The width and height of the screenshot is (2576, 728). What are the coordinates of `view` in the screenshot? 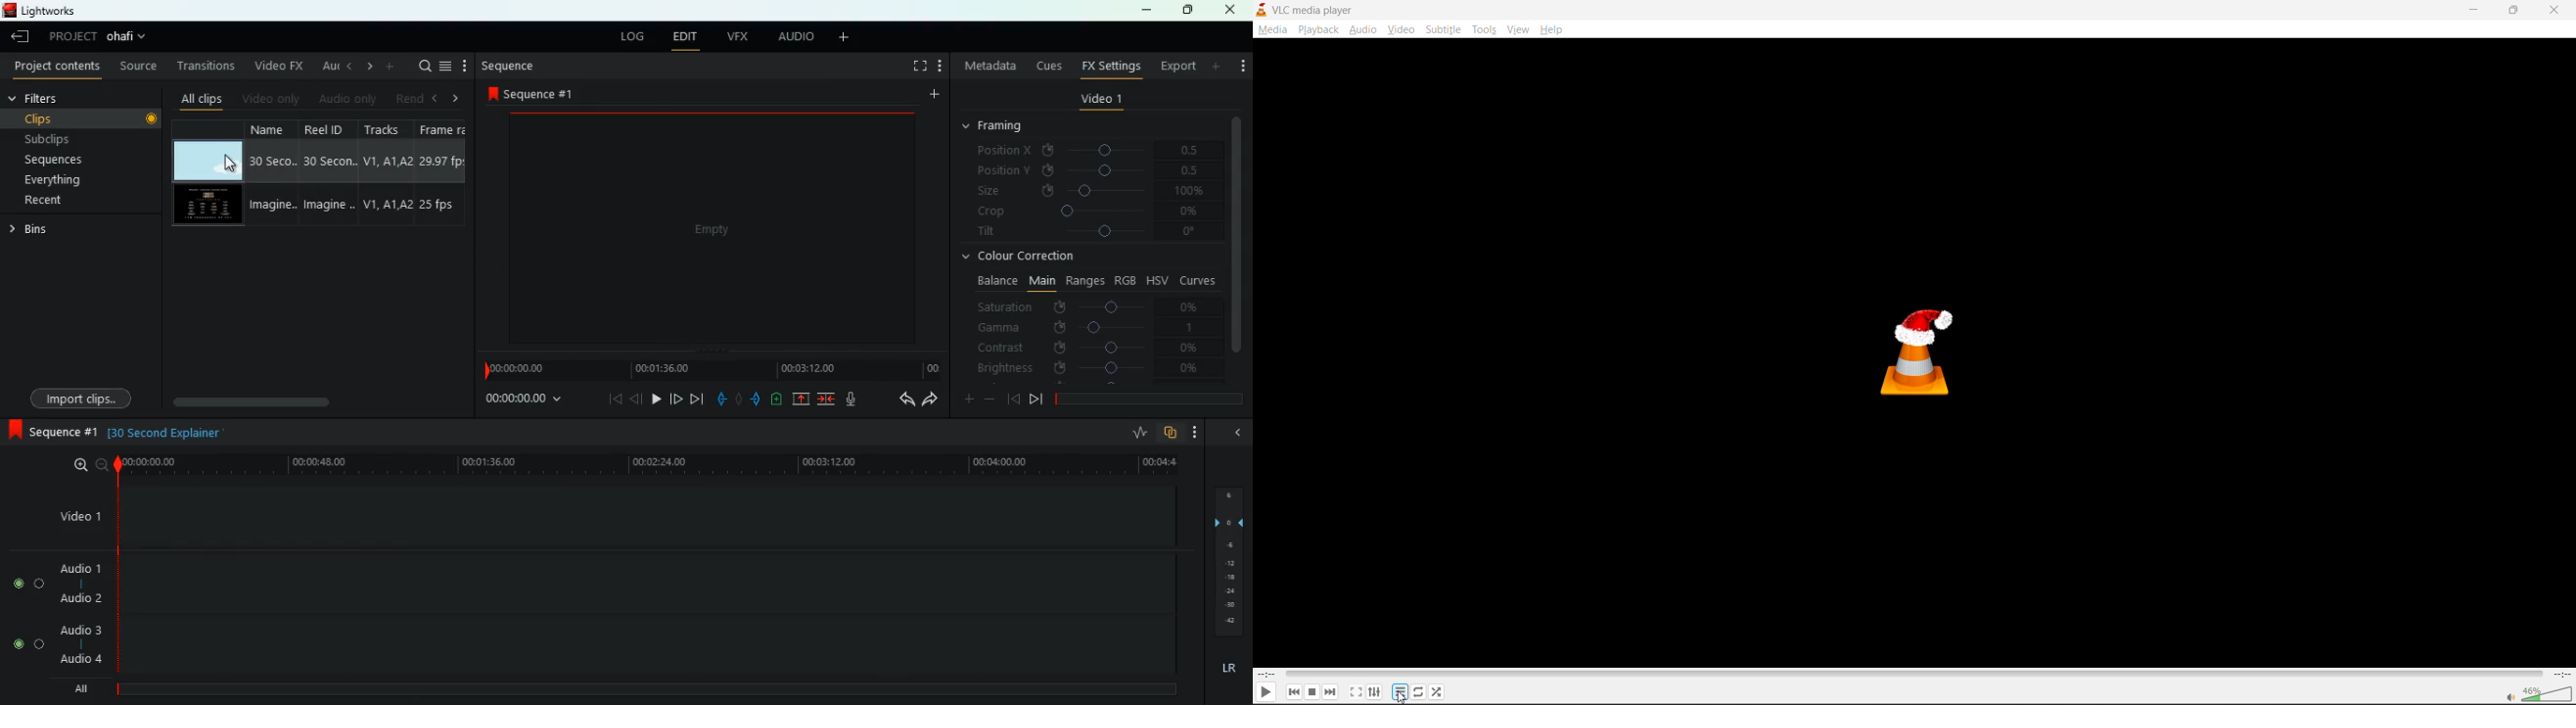 It's located at (1518, 30).